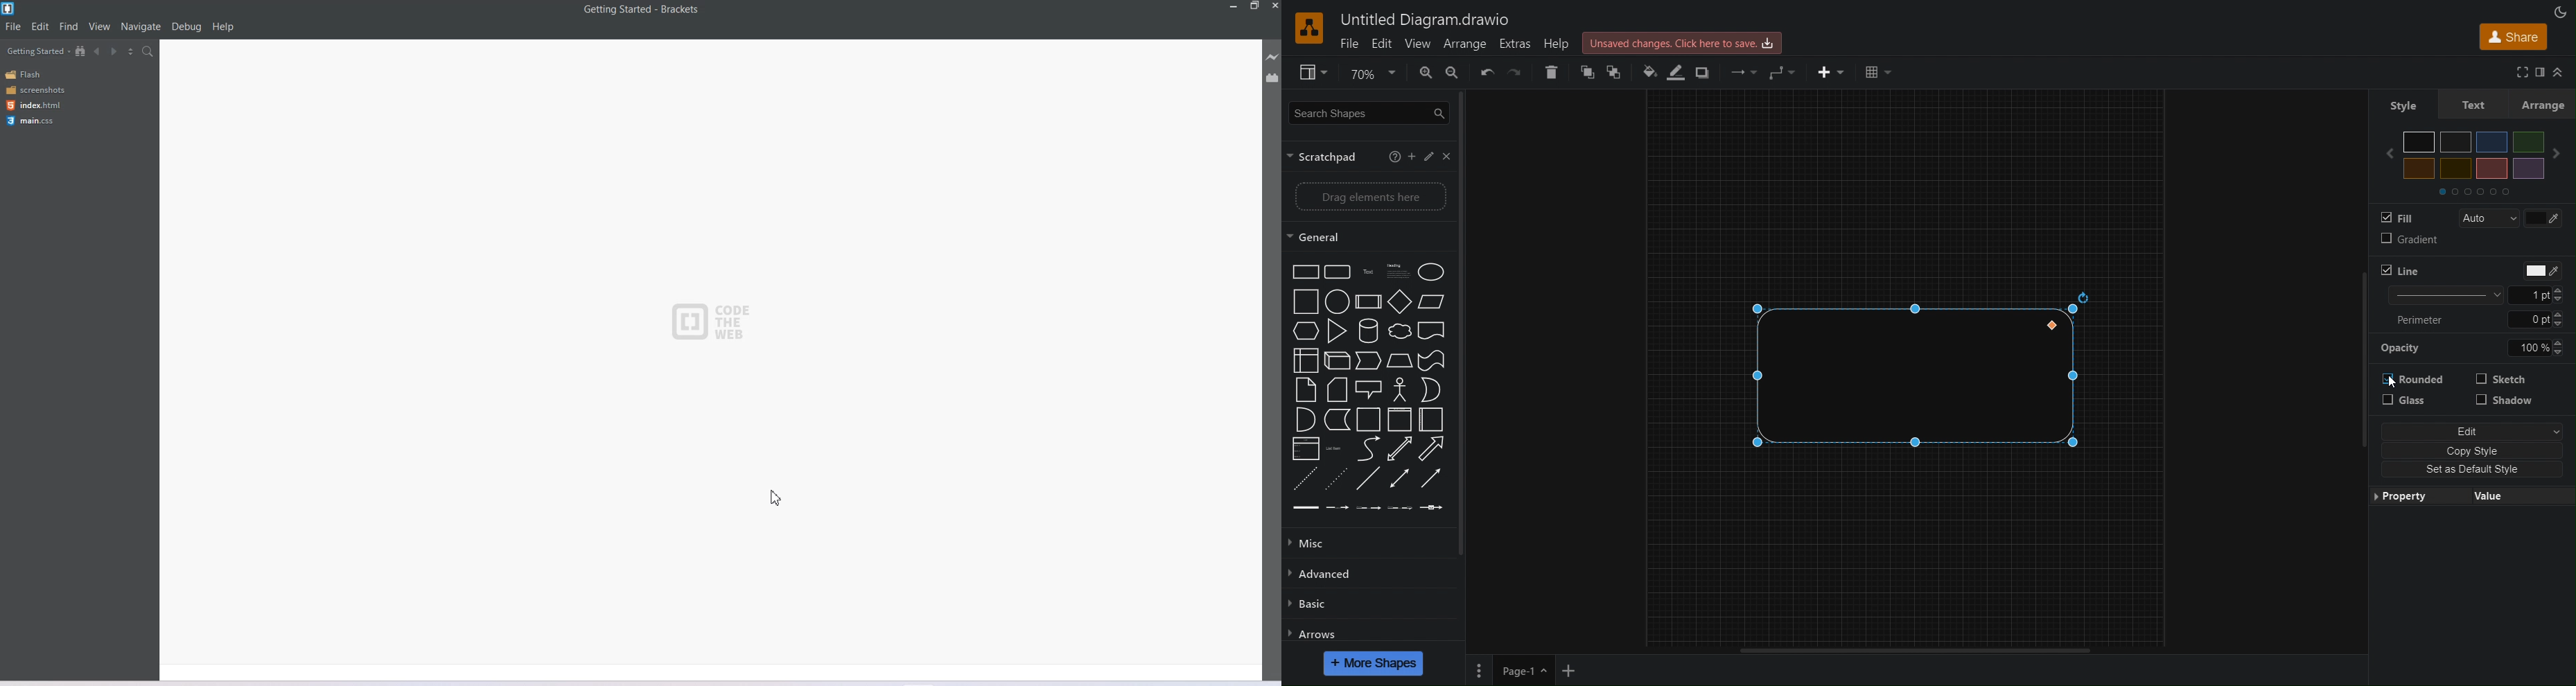  I want to click on Unsaved Changes. Click here to save, so click(1684, 40).